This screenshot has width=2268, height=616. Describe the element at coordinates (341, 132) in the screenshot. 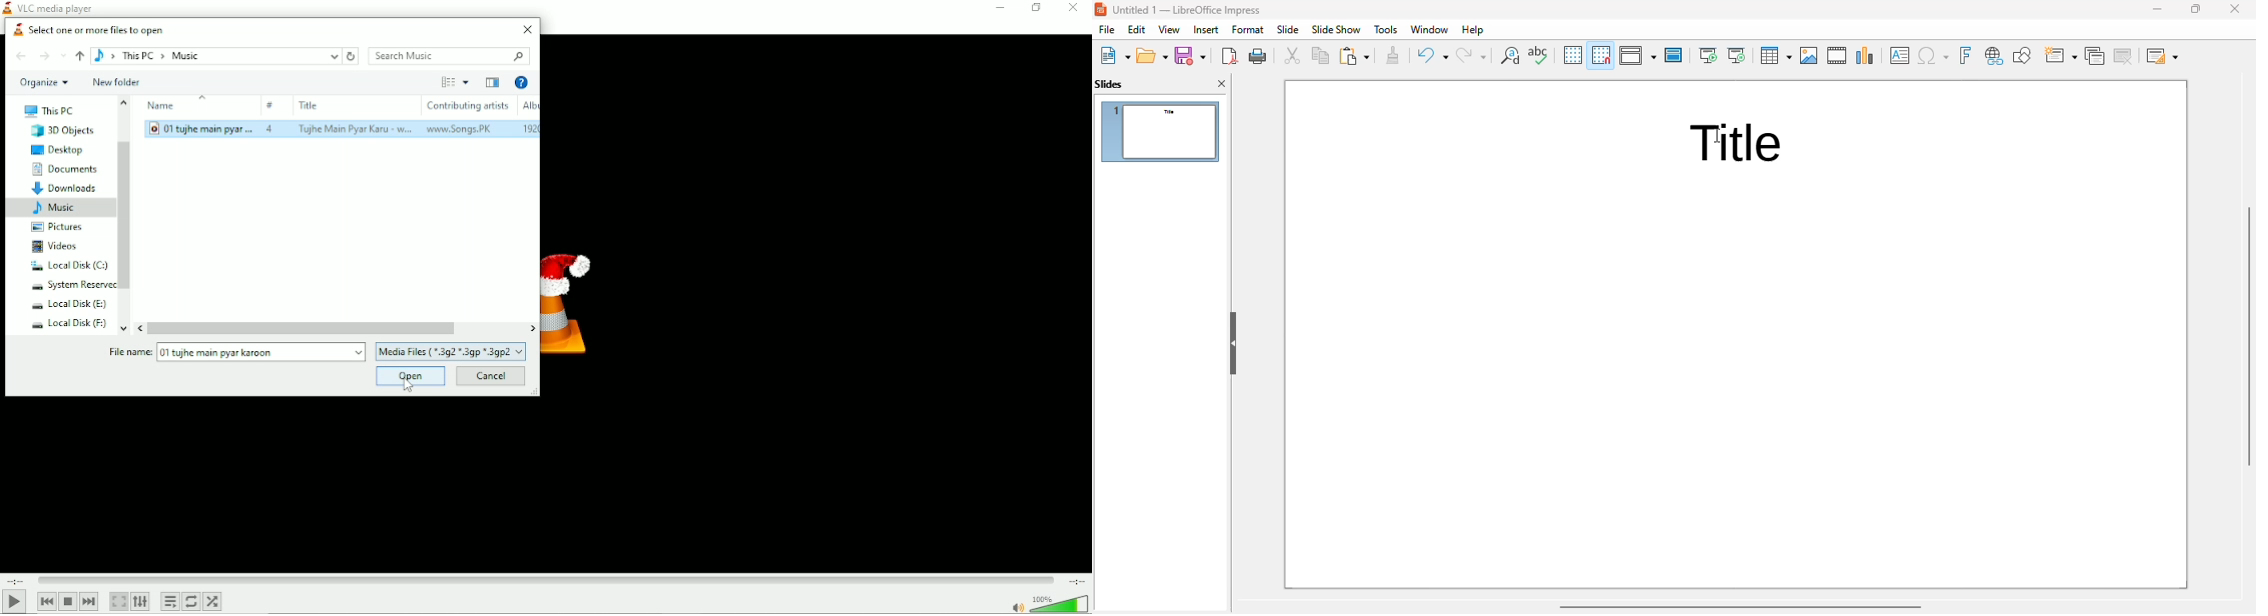

I see `song` at that location.